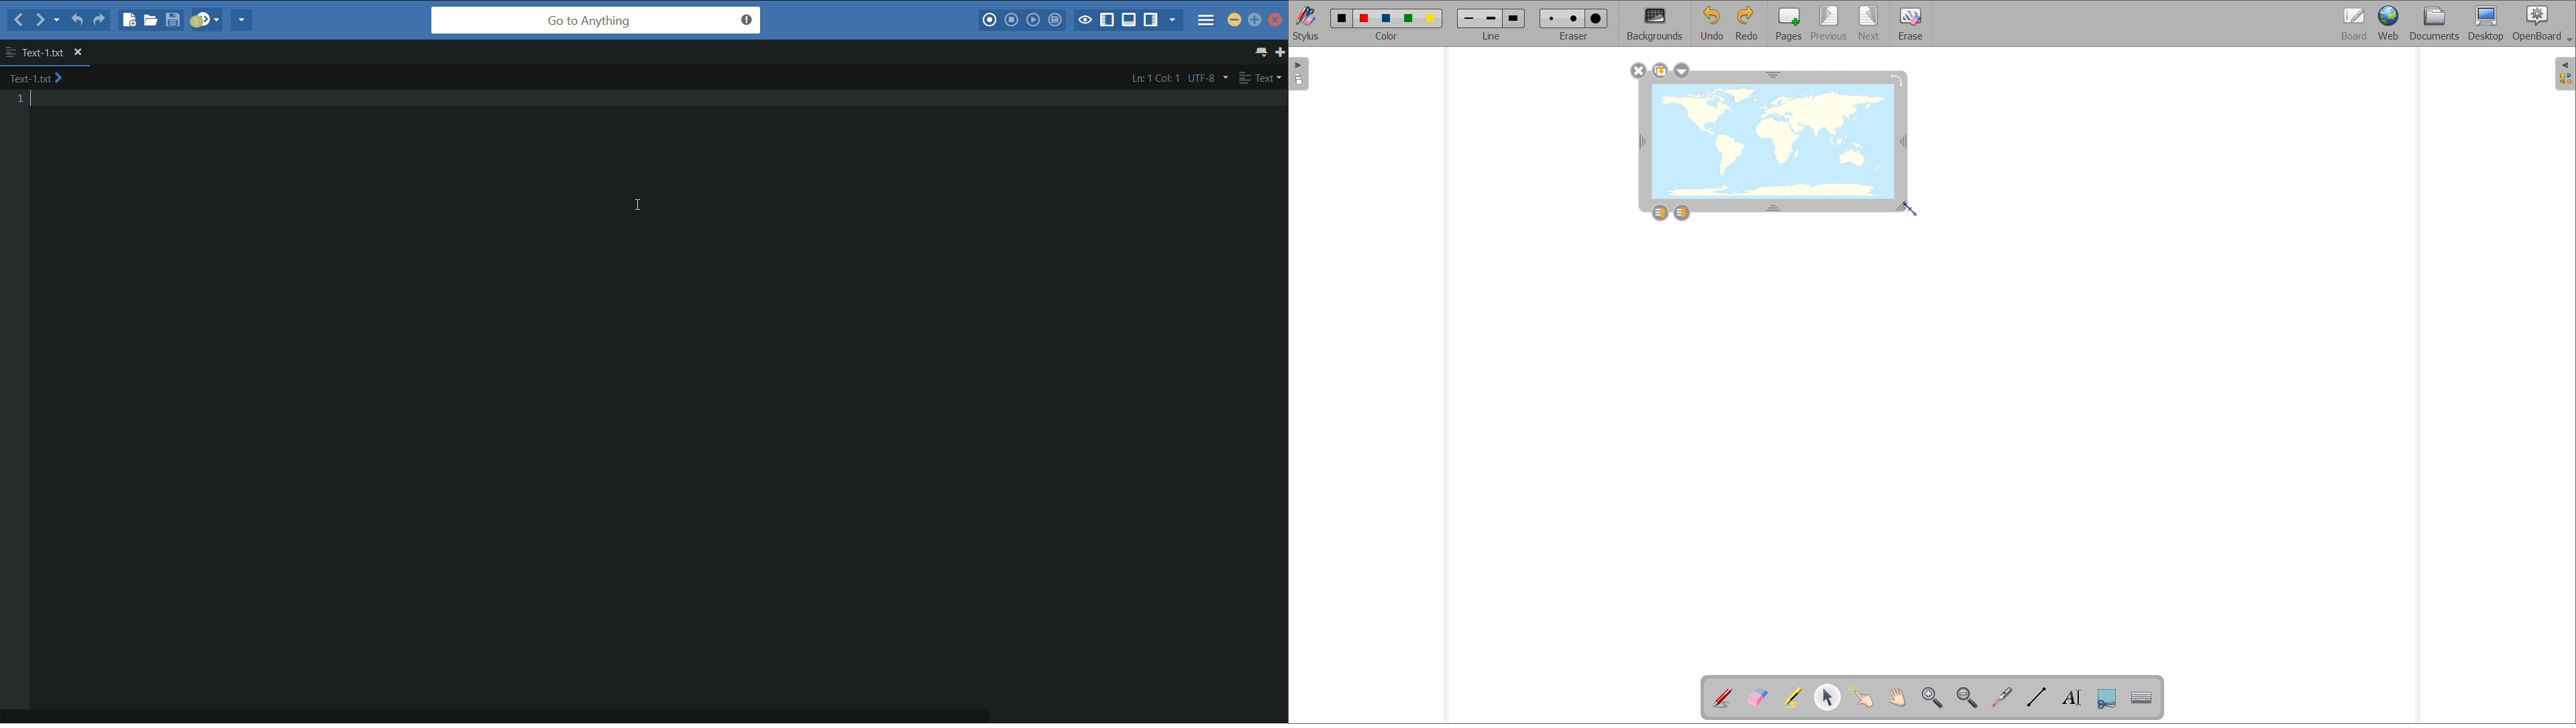 This screenshot has height=728, width=2576. Describe the element at coordinates (206, 20) in the screenshot. I see `jump to next syntax correcting result` at that location.